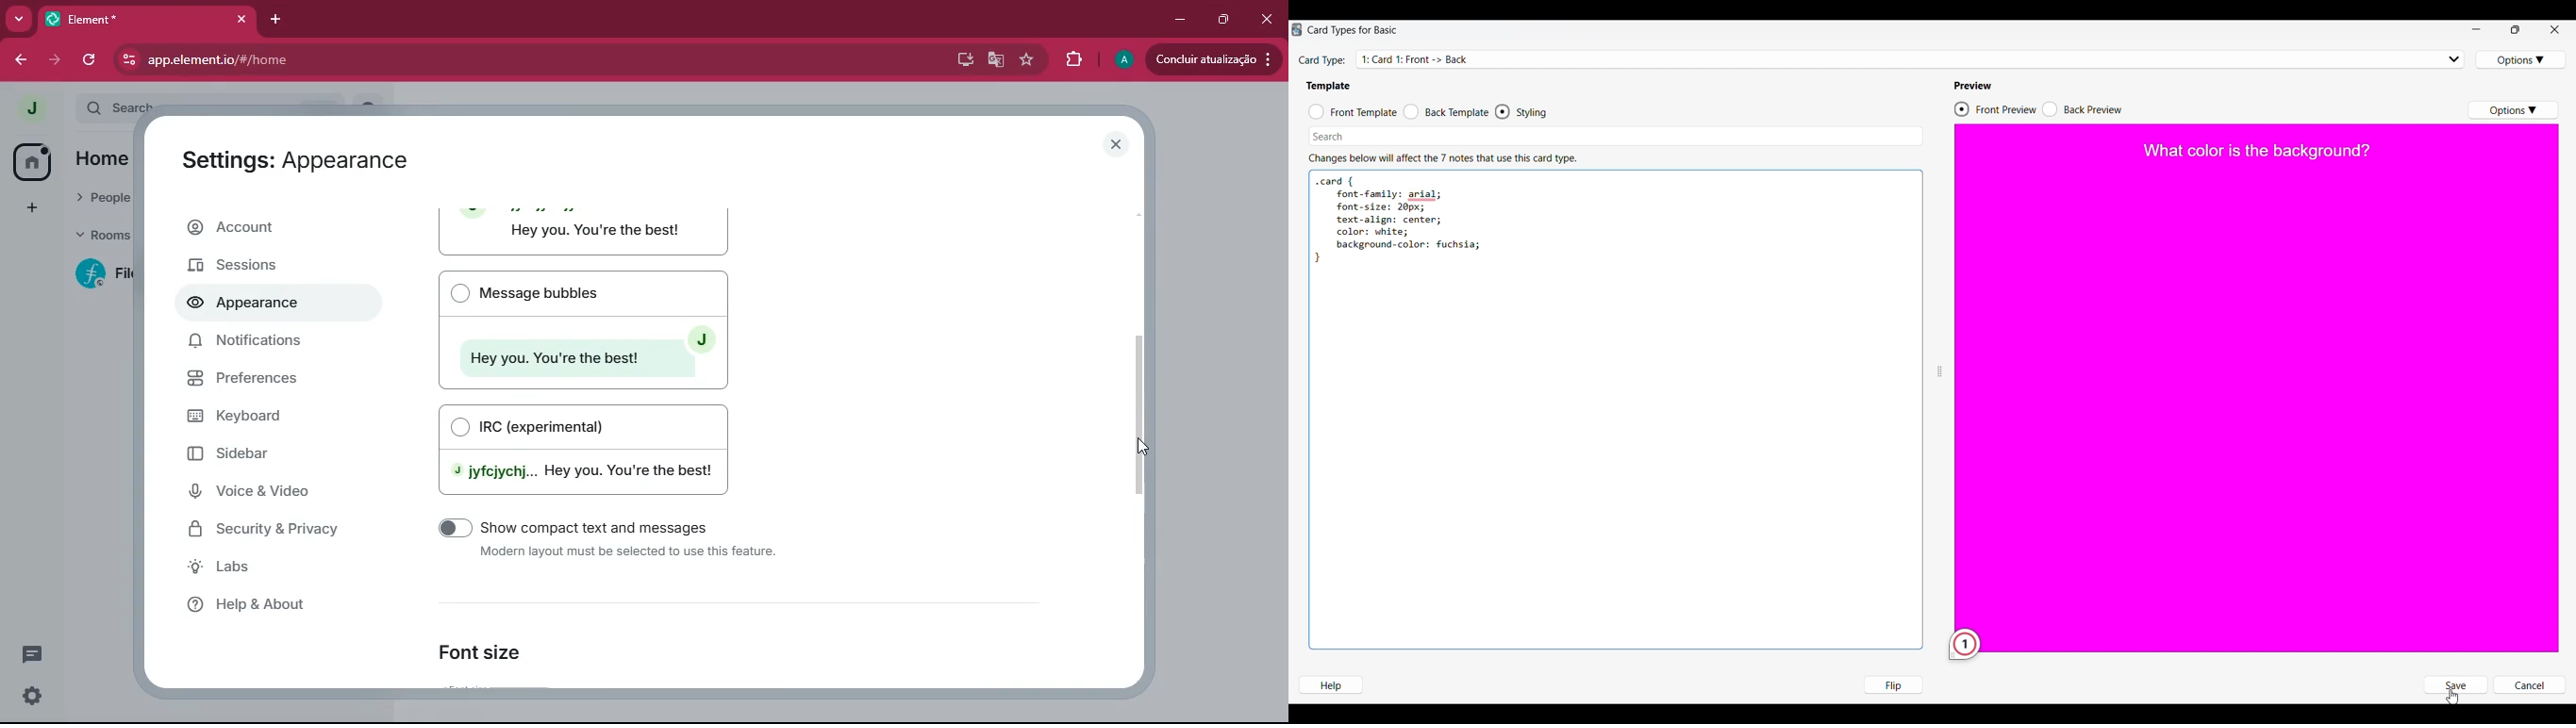  What do you see at coordinates (284, 603) in the screenshot?
I see `help` at bounding box center [284, 603].